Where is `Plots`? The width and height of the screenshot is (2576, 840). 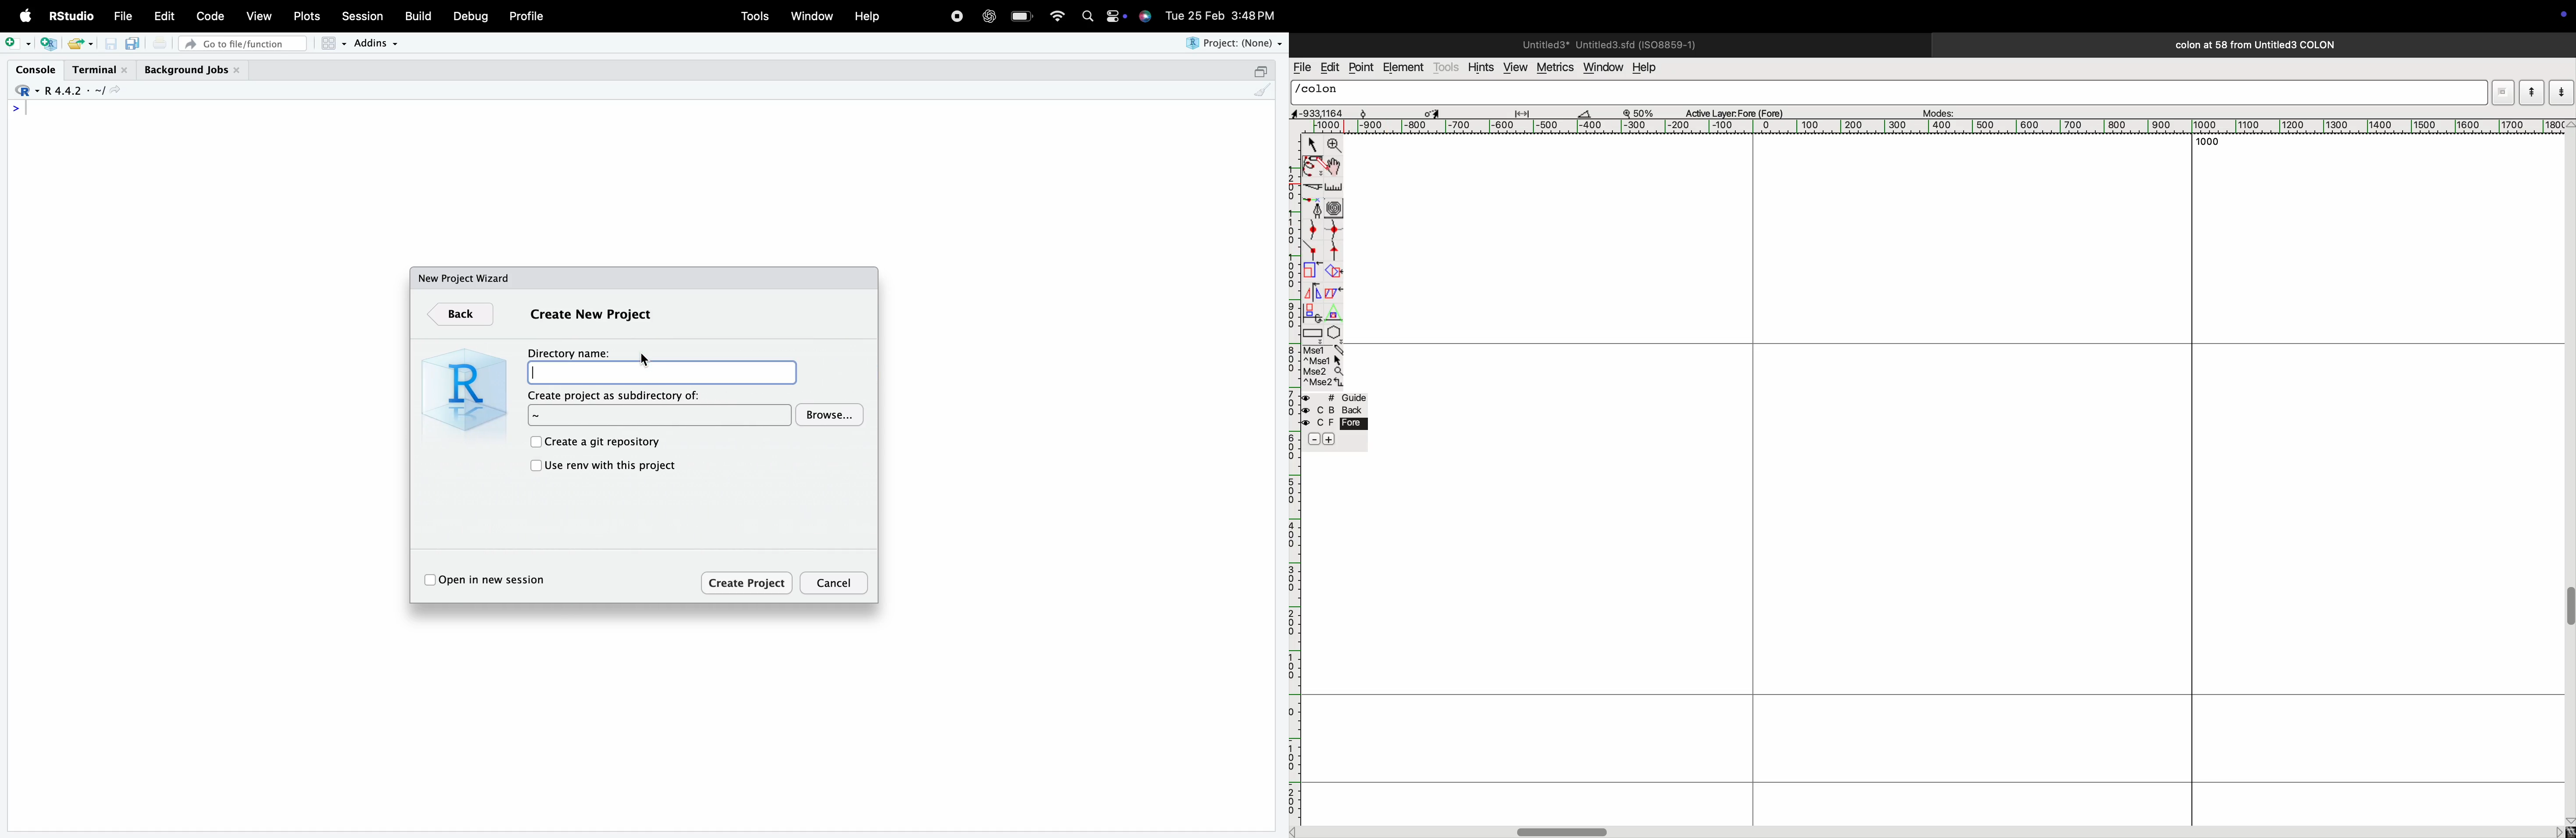 Plots is located at coordinates (305, 16).